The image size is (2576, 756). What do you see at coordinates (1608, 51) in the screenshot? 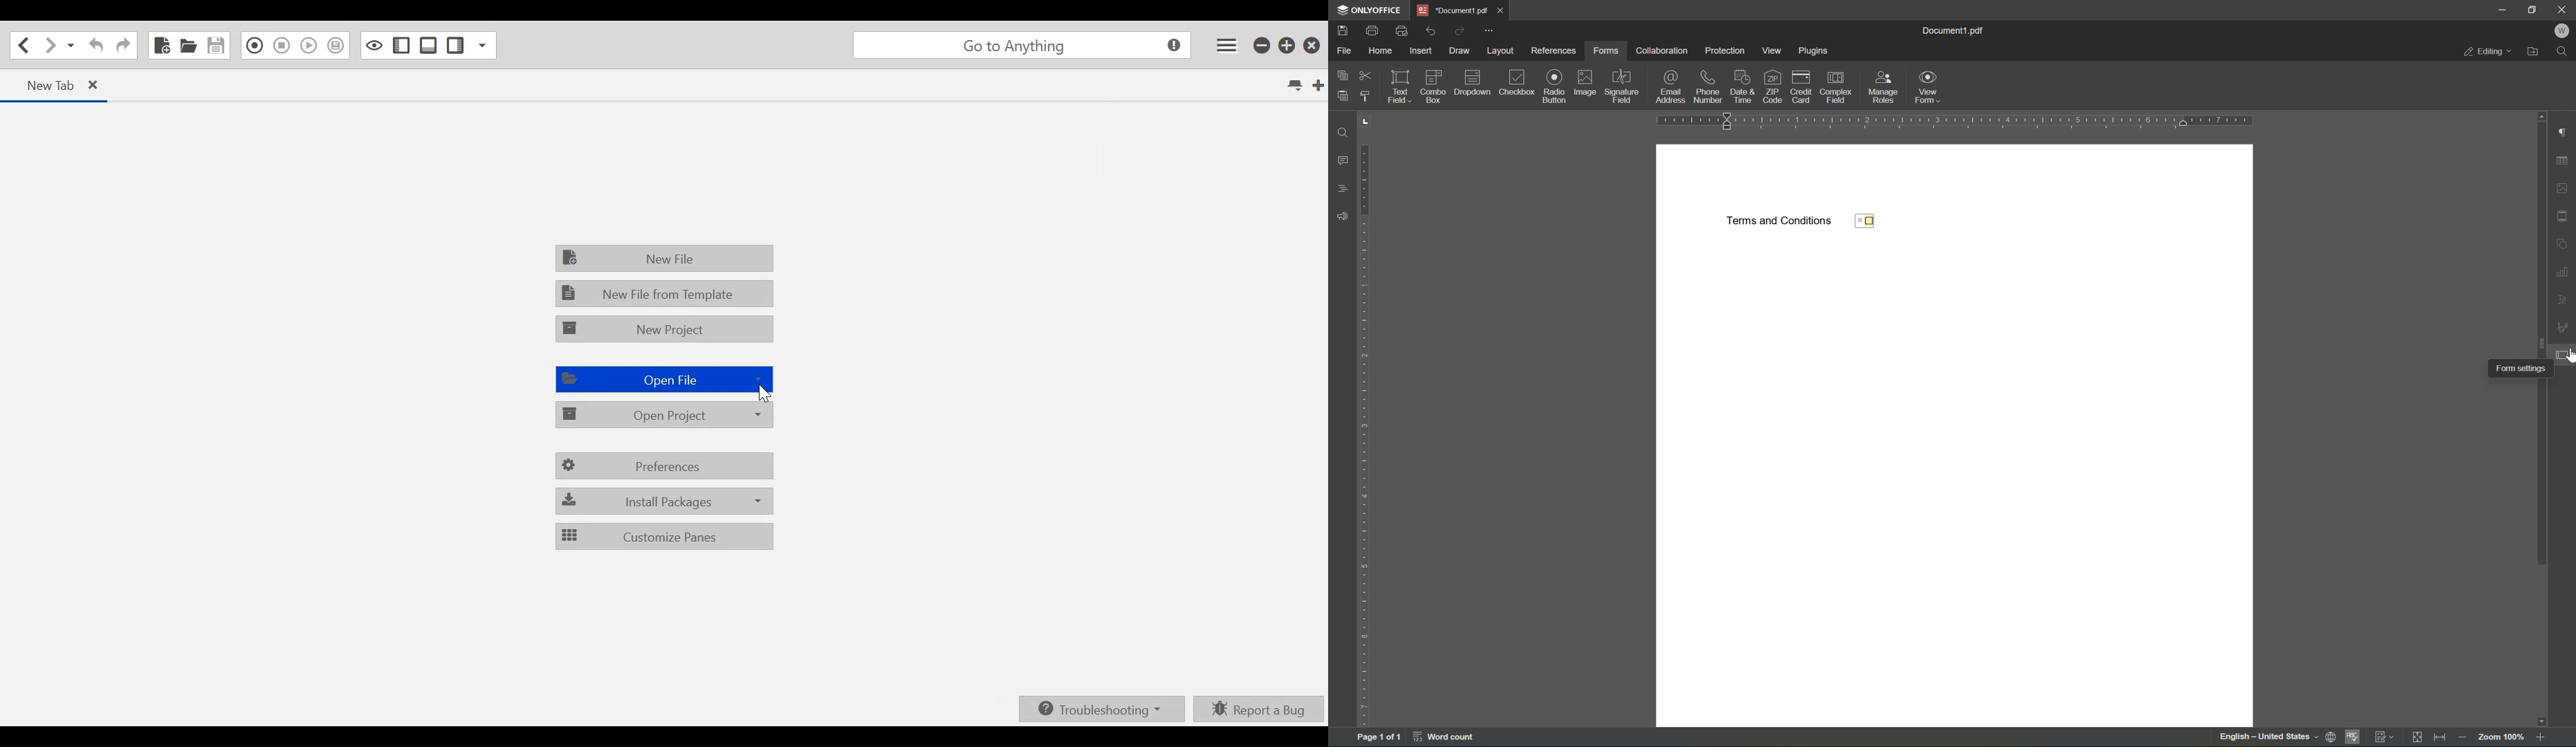
I see `forms` at bounding box center [1608, 51].